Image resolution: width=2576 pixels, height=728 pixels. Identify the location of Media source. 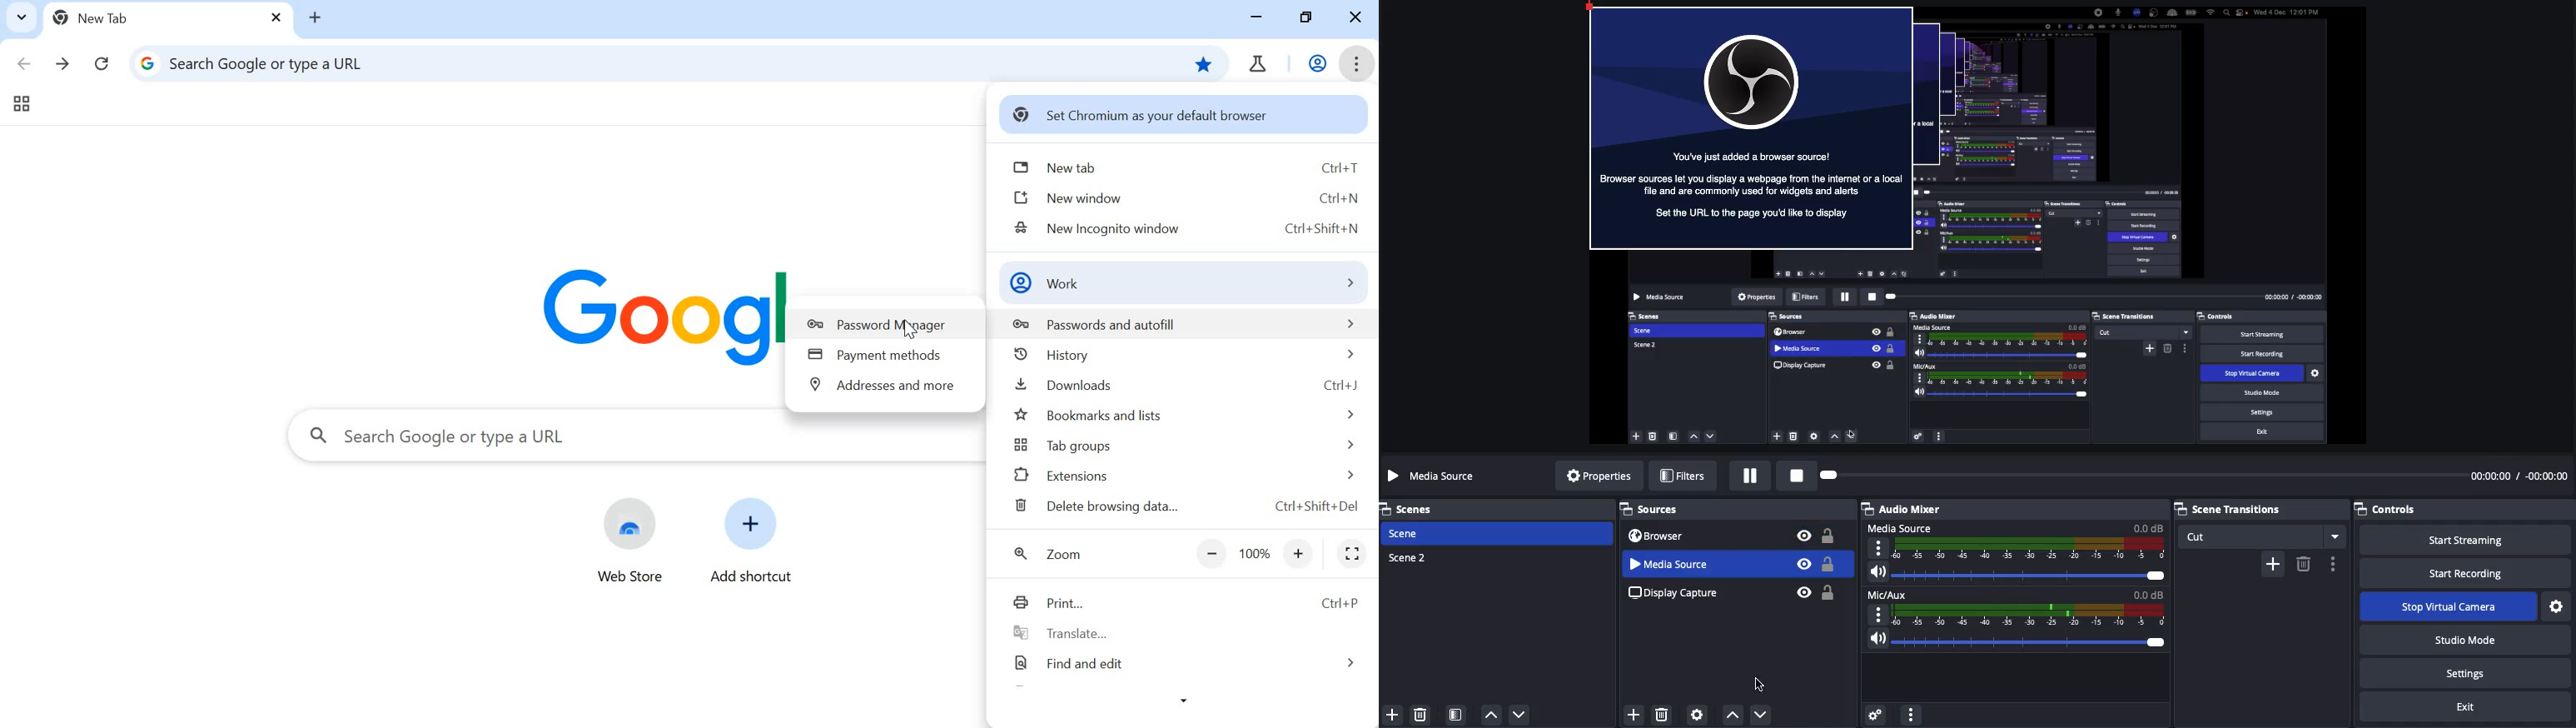
(2015, 541).